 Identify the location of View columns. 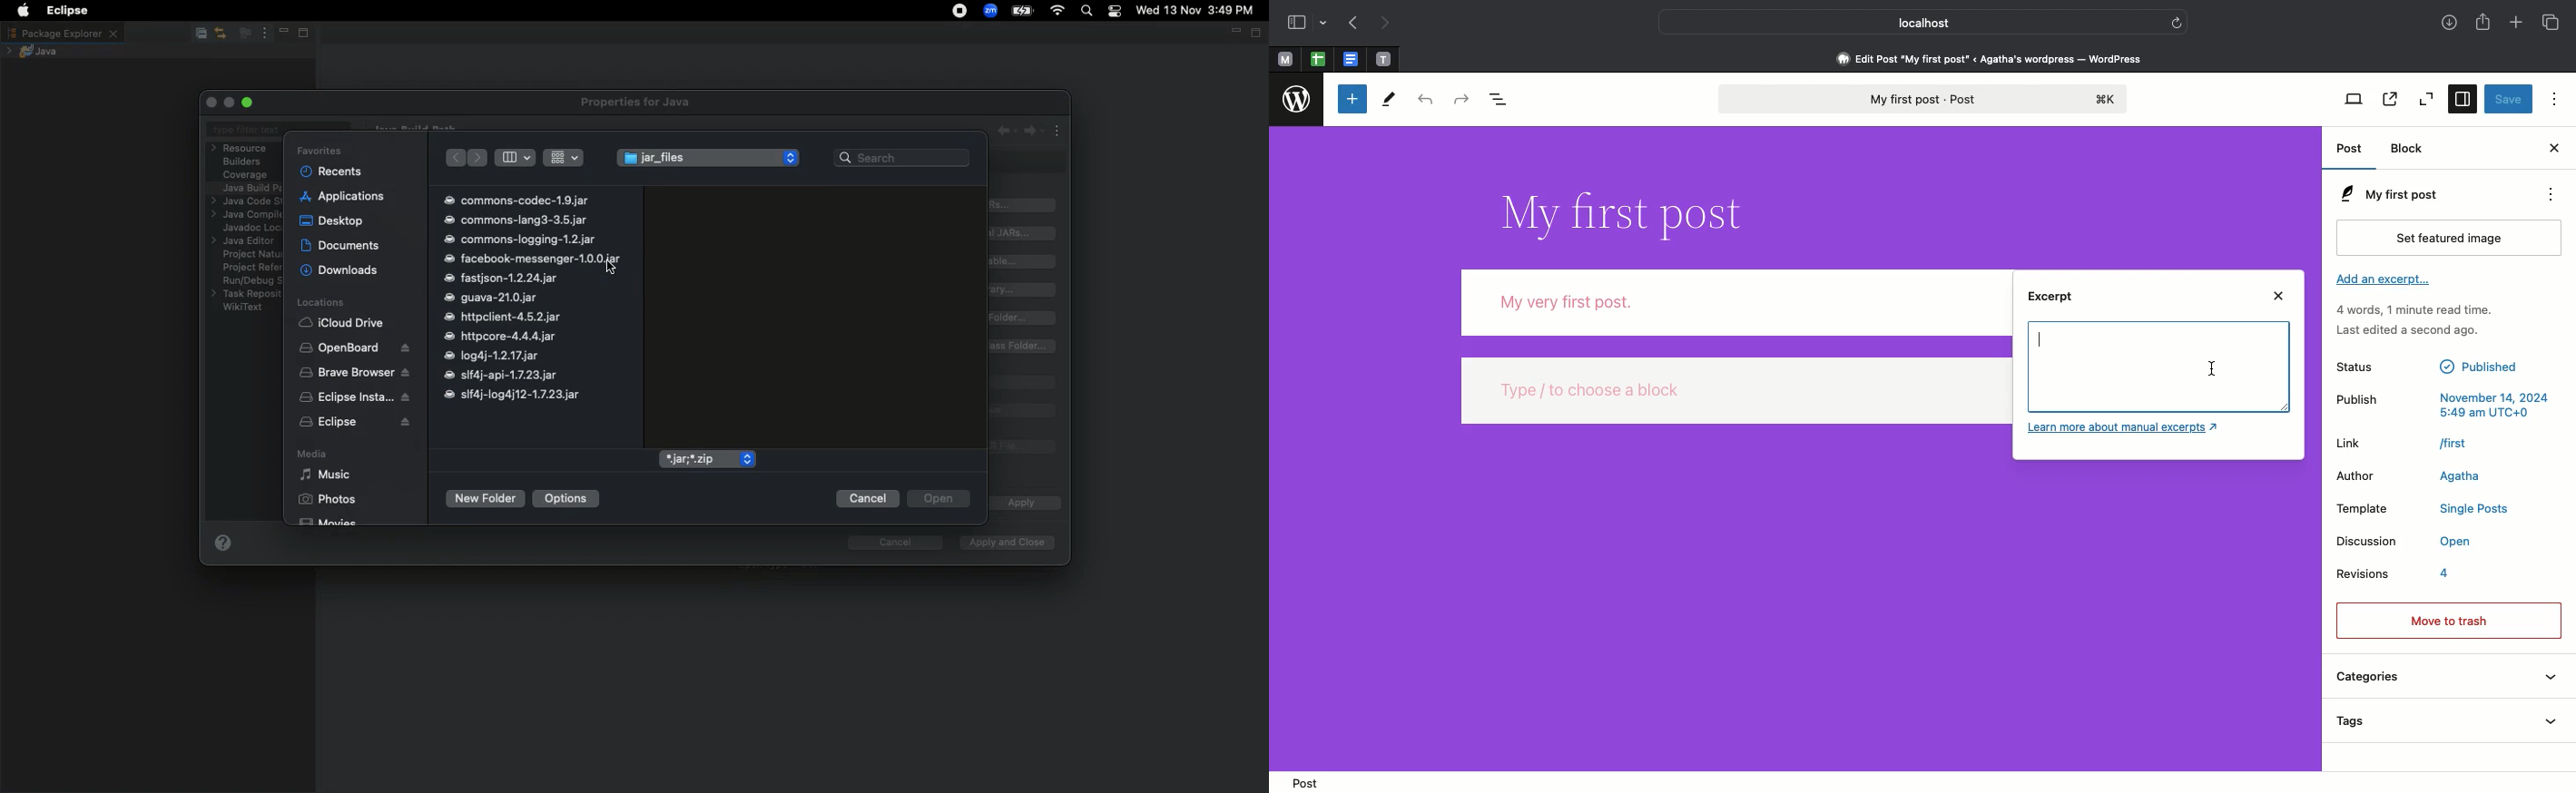
(515, 157).